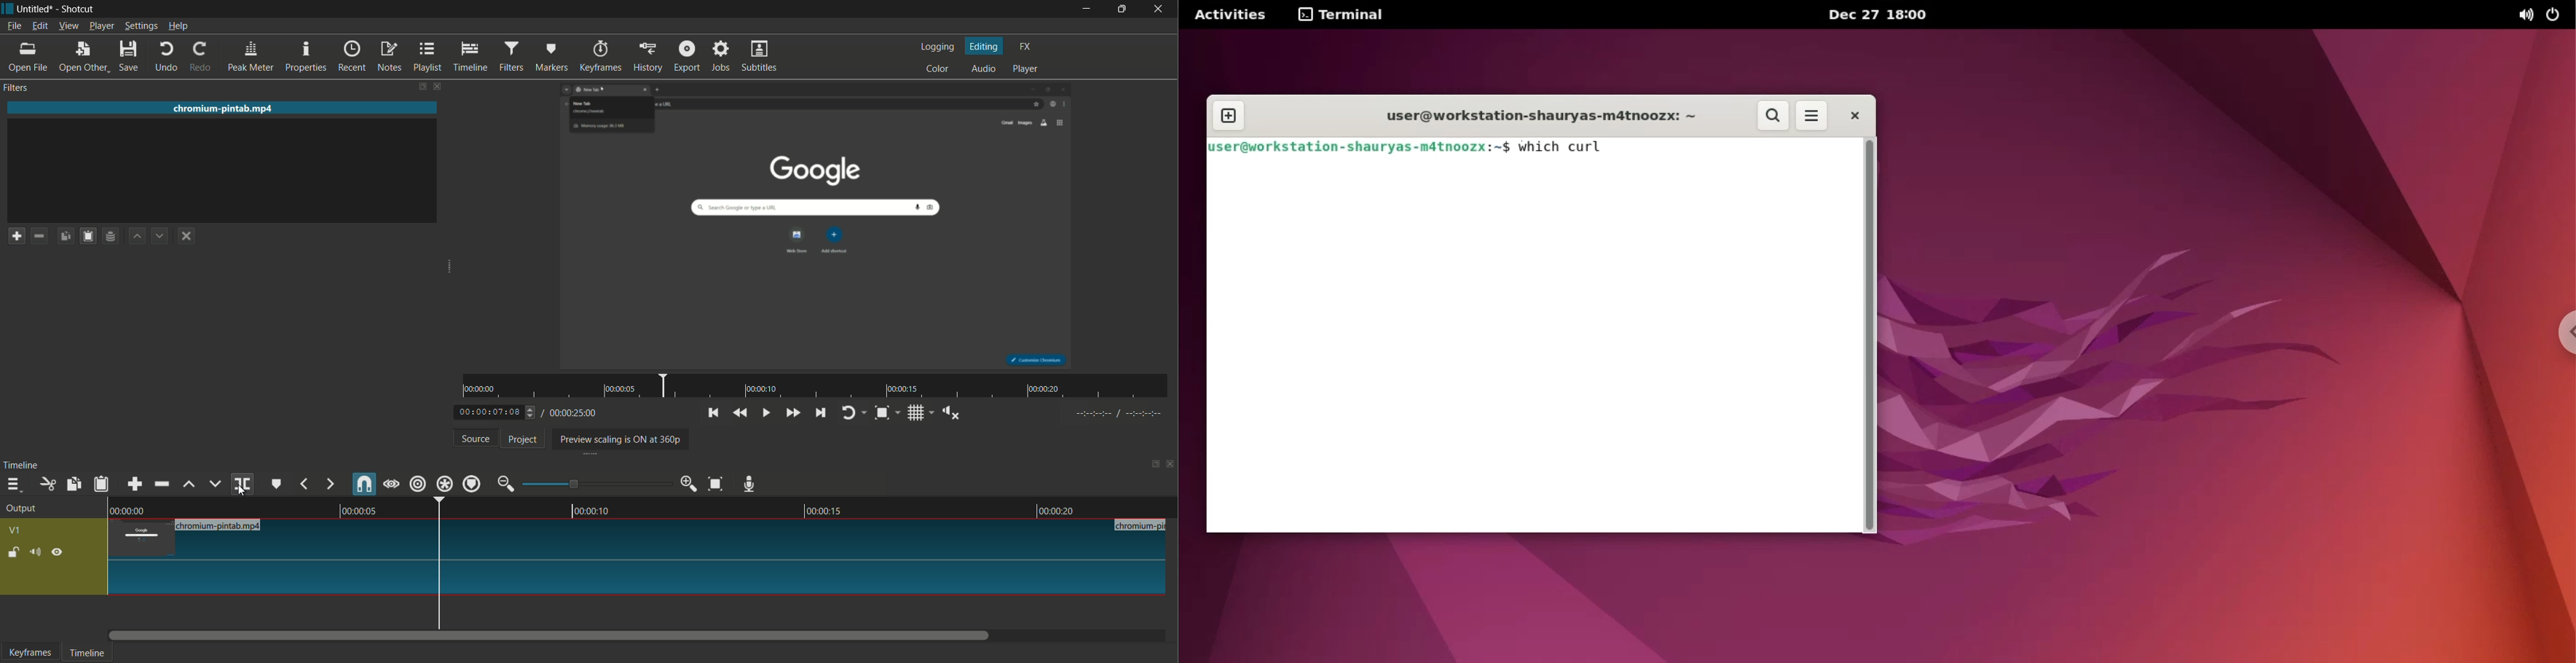  I want to click on logging, so click(936, 48).